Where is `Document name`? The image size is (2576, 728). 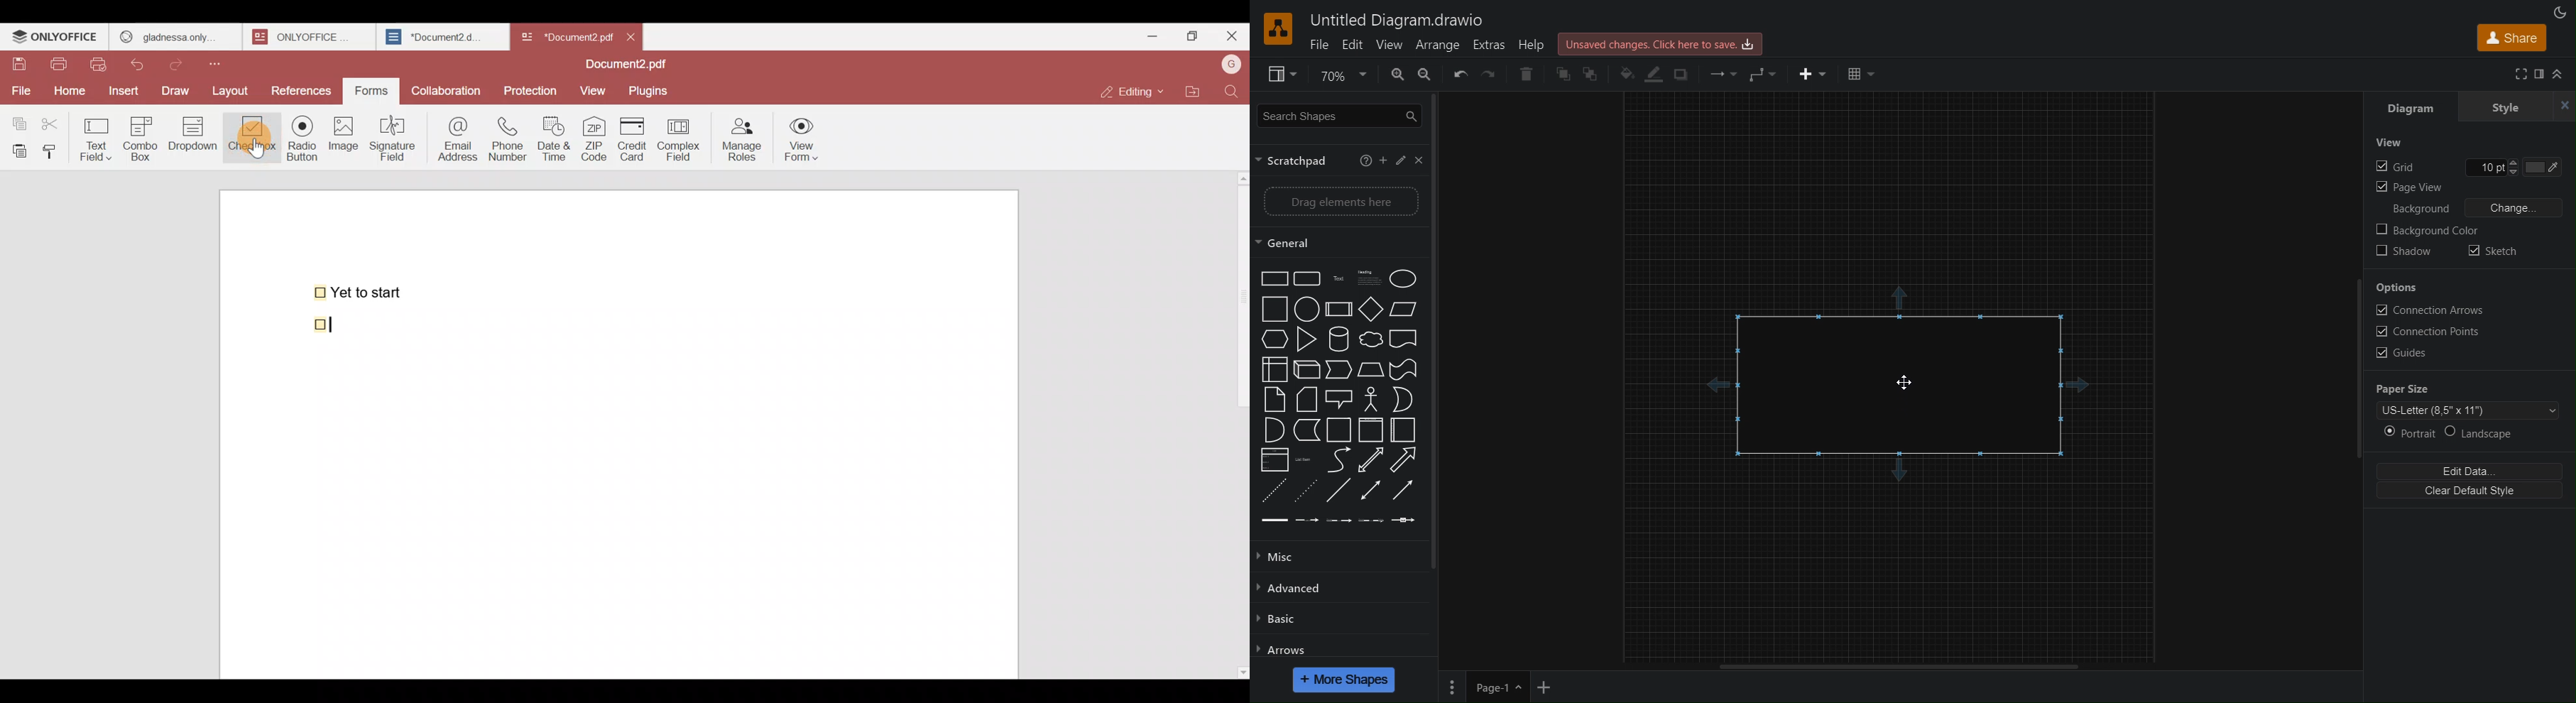 Document name is located at coordinates (566, 34).